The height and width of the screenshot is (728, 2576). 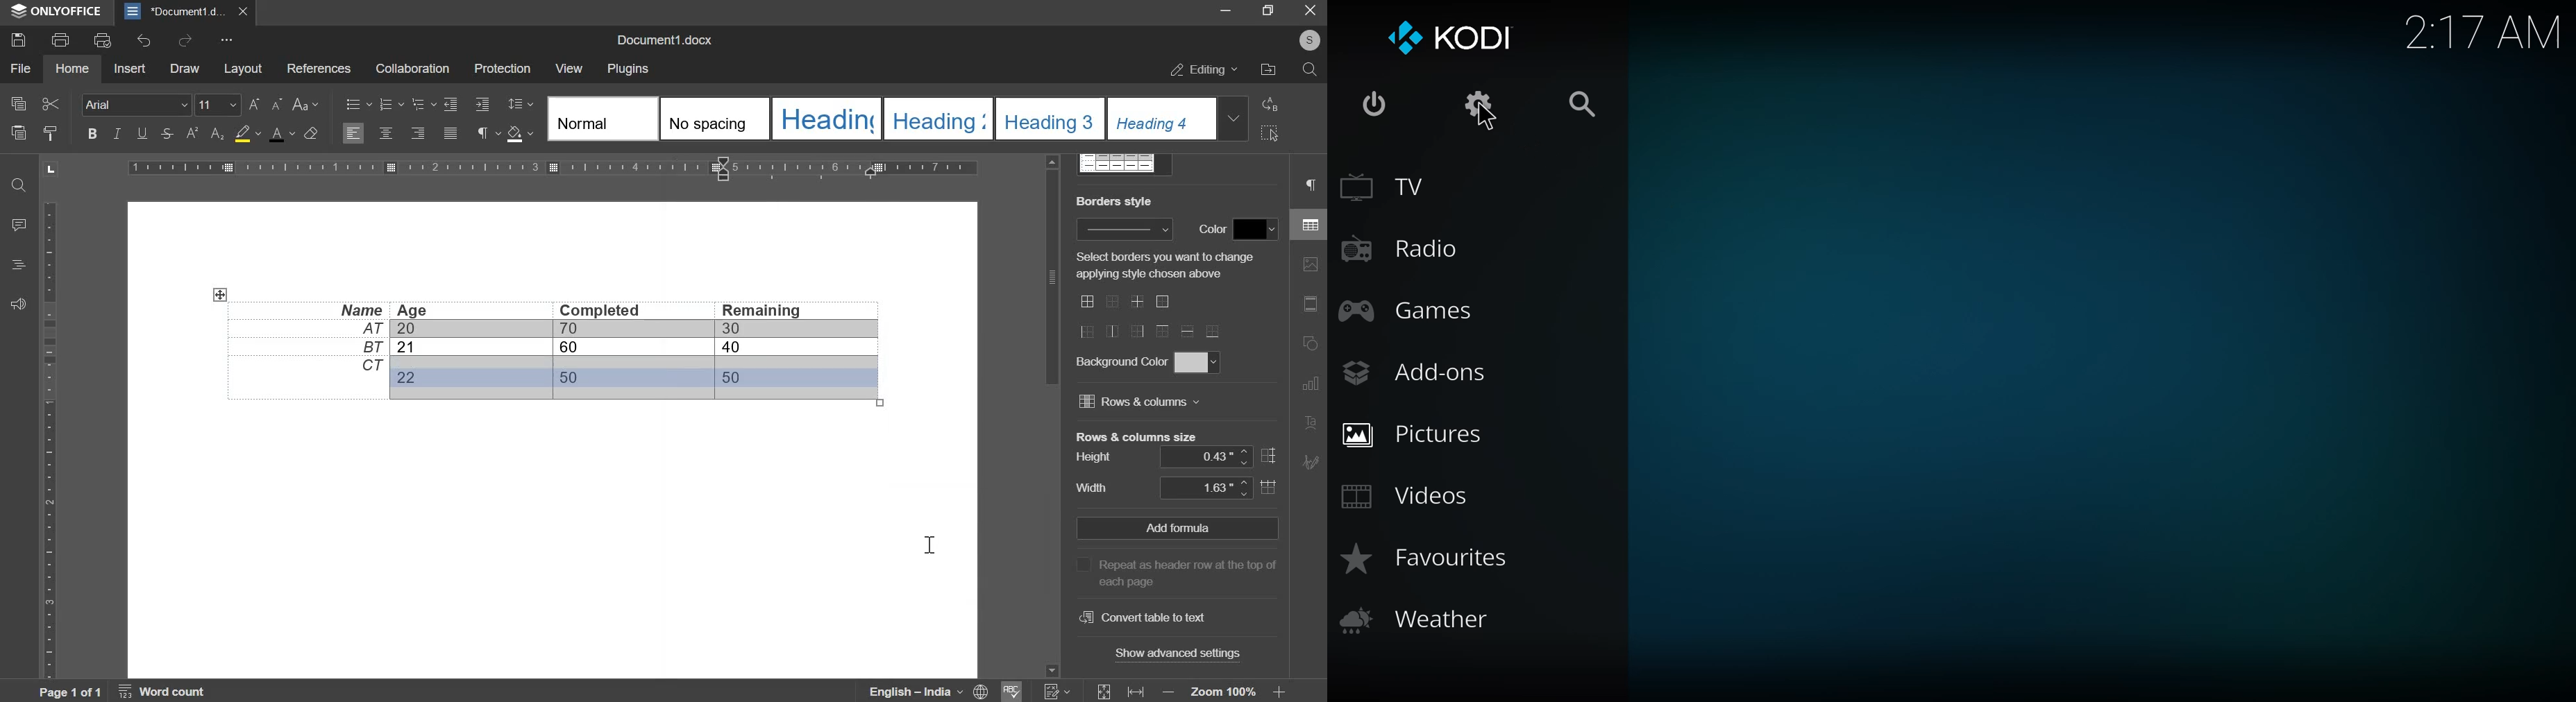 What do you see at coordinates (68, 12) in the screenshot?
I see `ONLYOFFICE` at bounding box center [68, 12].